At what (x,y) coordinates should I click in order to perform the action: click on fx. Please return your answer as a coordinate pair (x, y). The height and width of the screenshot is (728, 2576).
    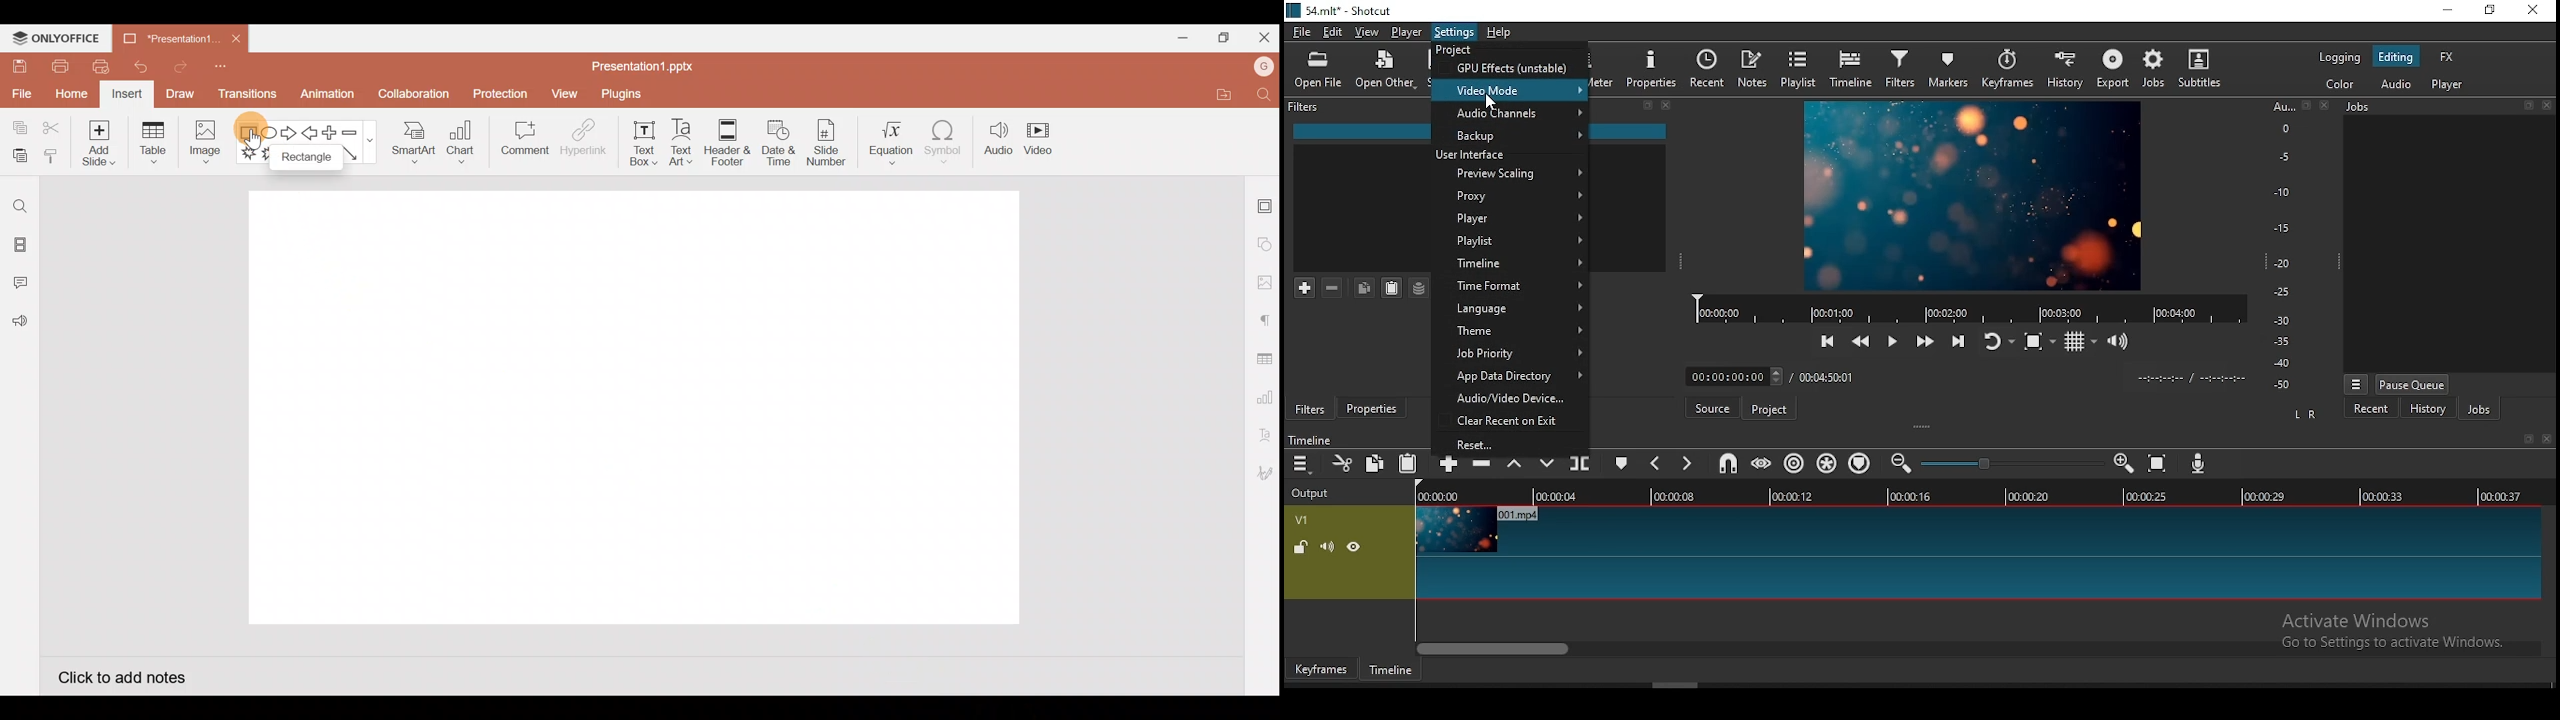
    Looking at the image, I should click on (2449, 58).